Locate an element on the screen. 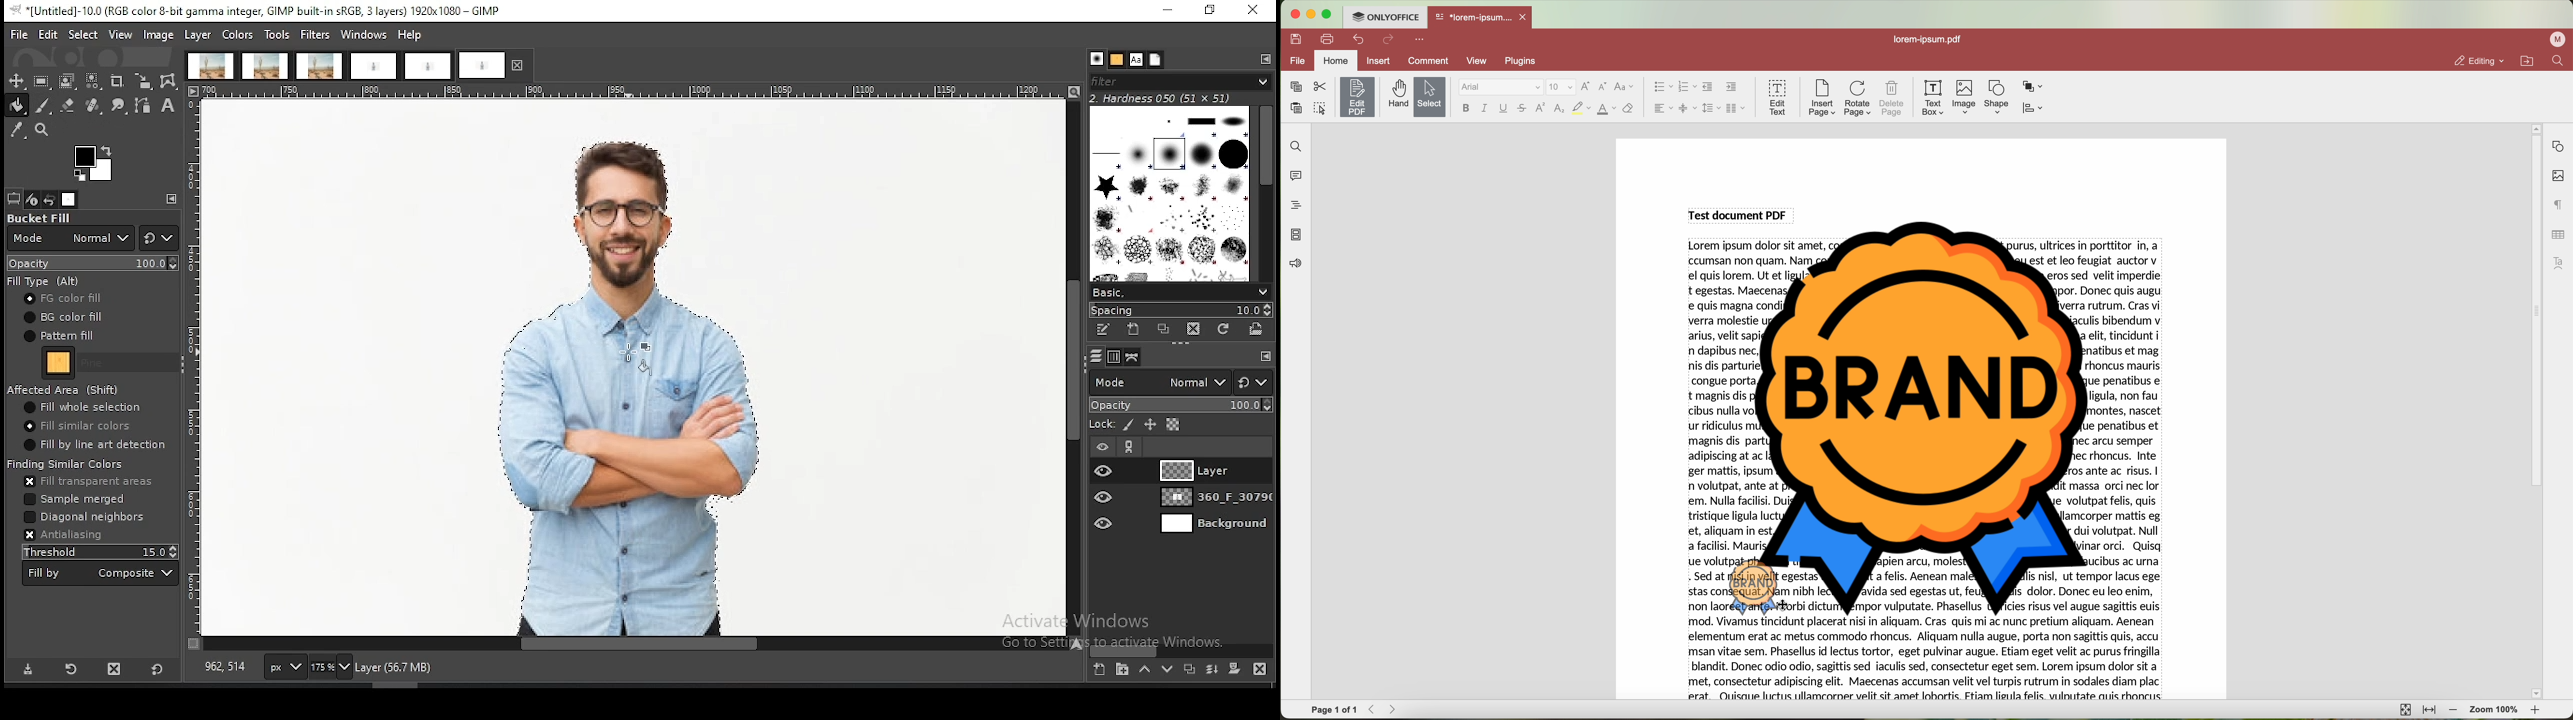  lorem-ipsum.pdf is located at coordinates (1931, 39).